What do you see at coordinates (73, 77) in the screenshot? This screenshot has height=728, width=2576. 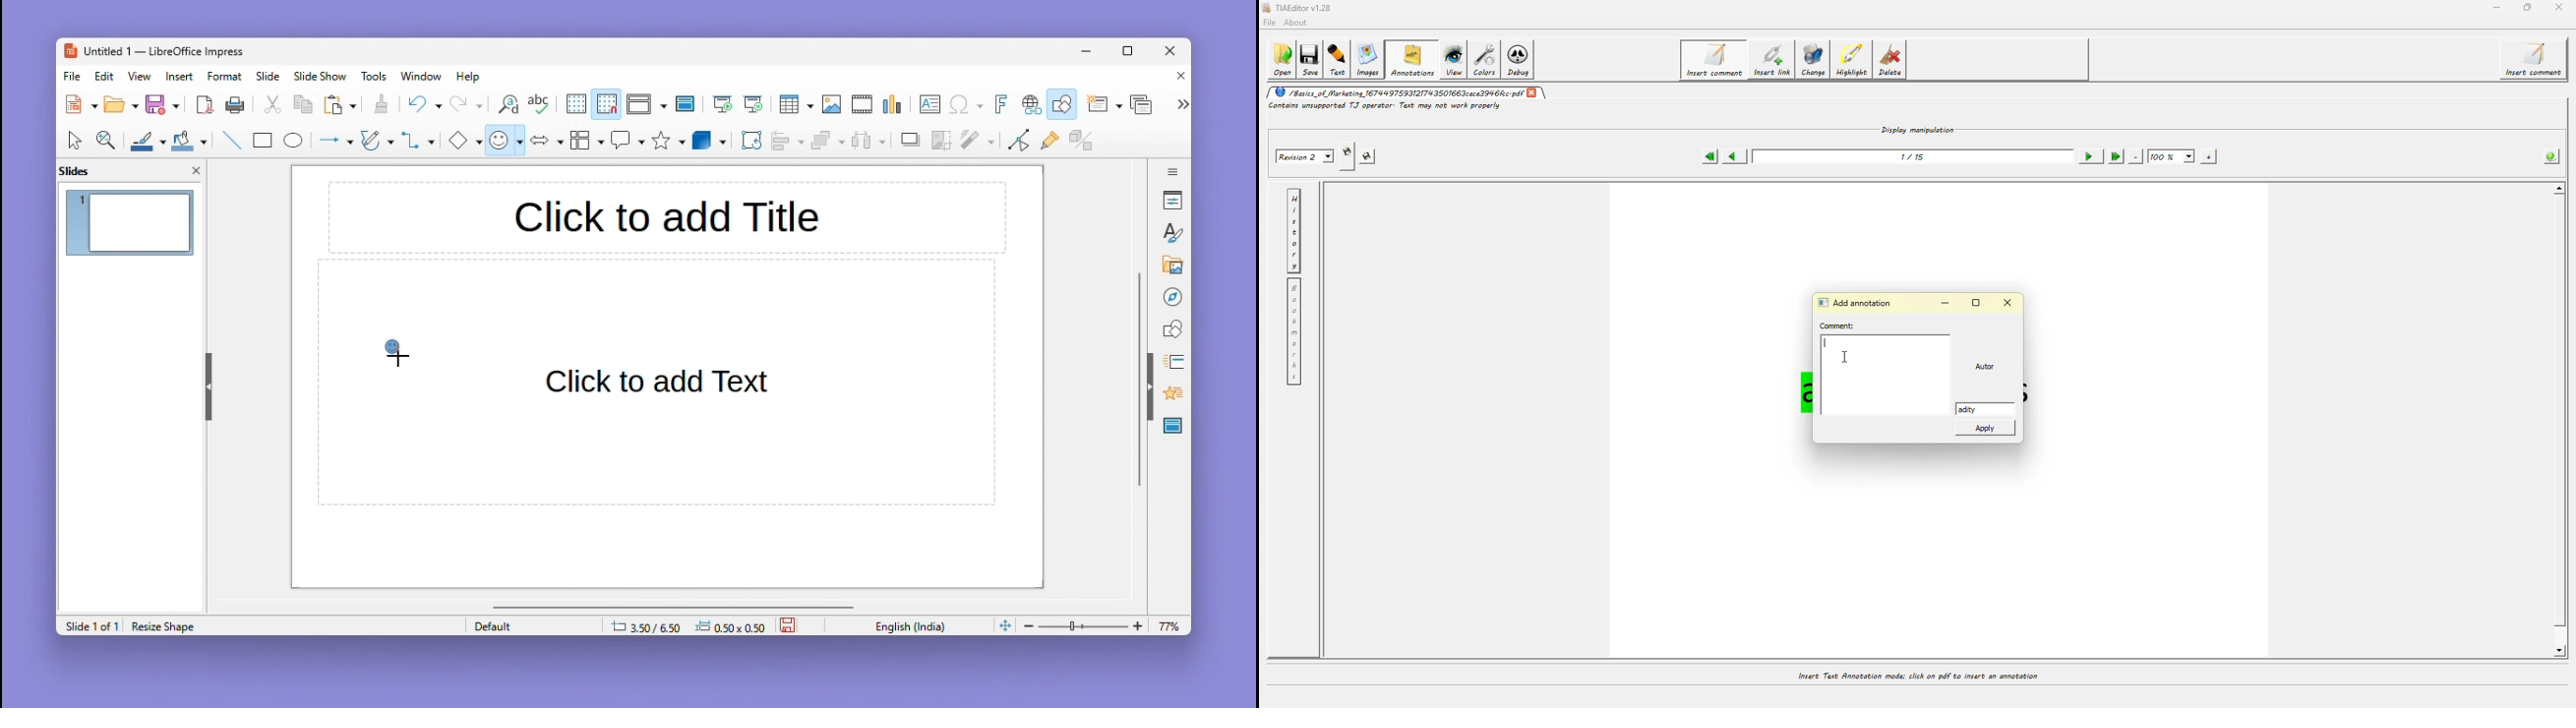 I see `File` at bounding box center [73, 77].